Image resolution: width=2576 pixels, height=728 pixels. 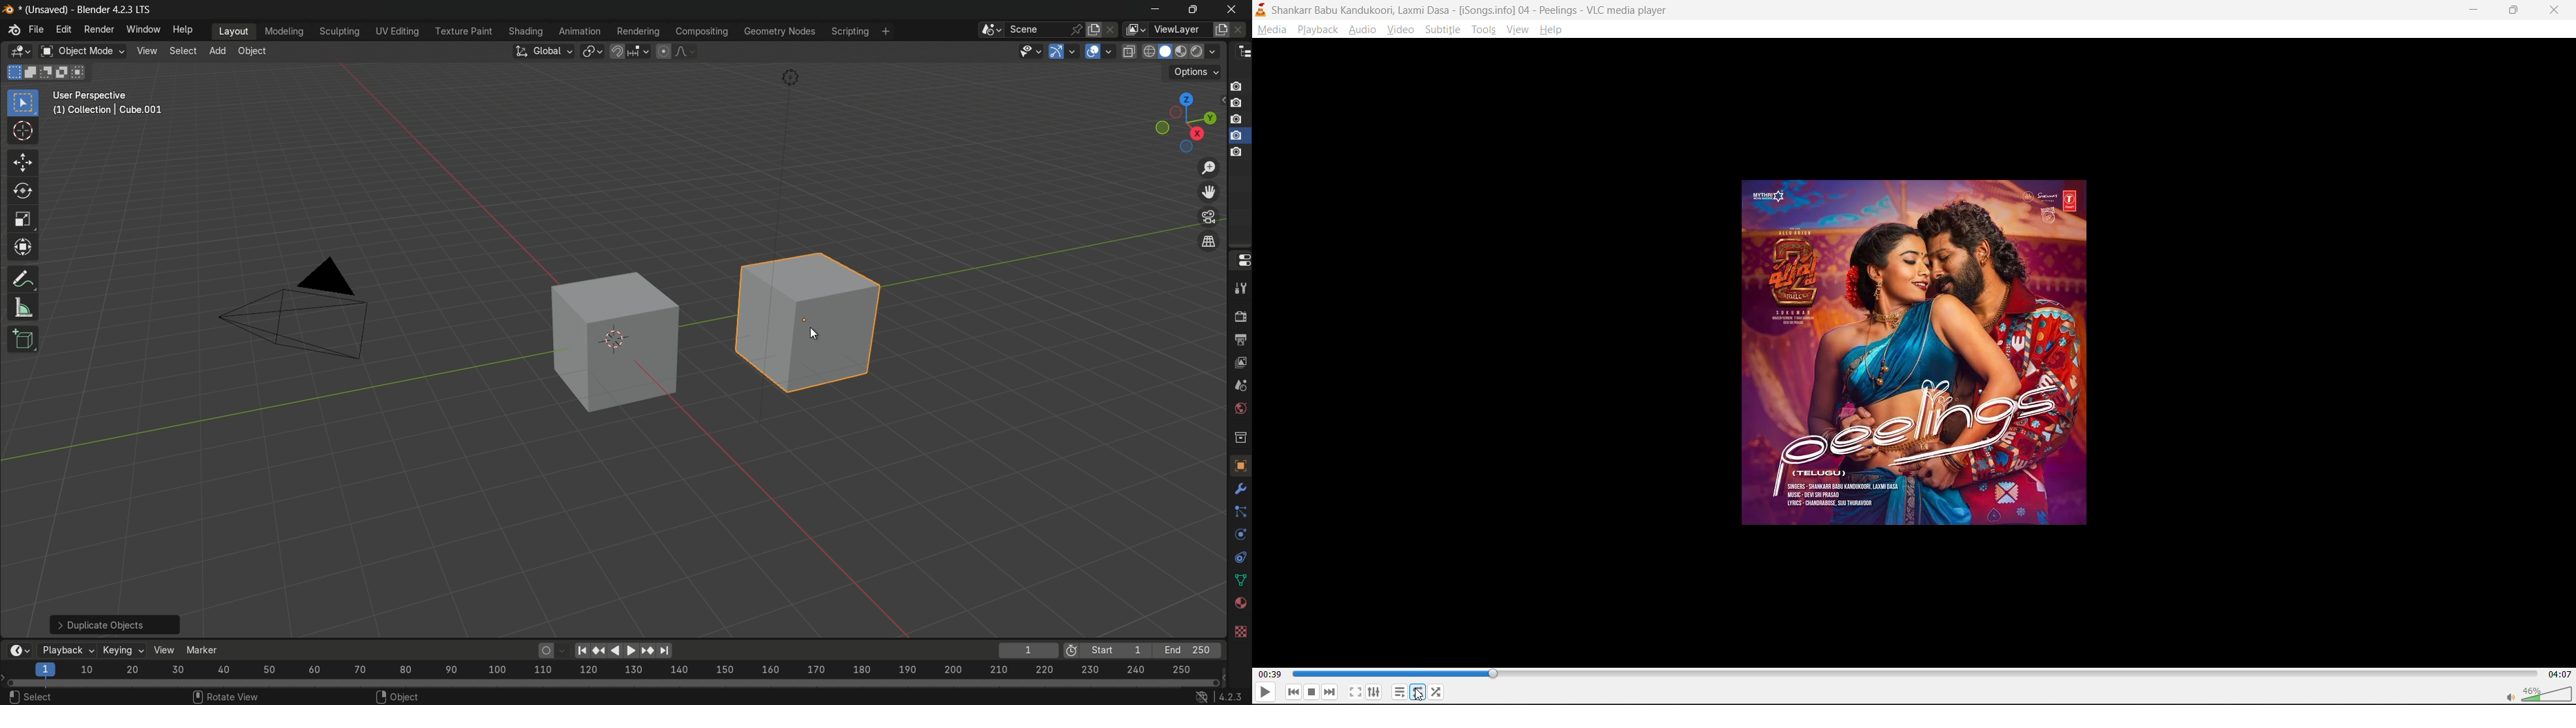 What do you see at coordinates (1265, 695) in the screenshot?
I see `play` at bounding box center [1265, 695].